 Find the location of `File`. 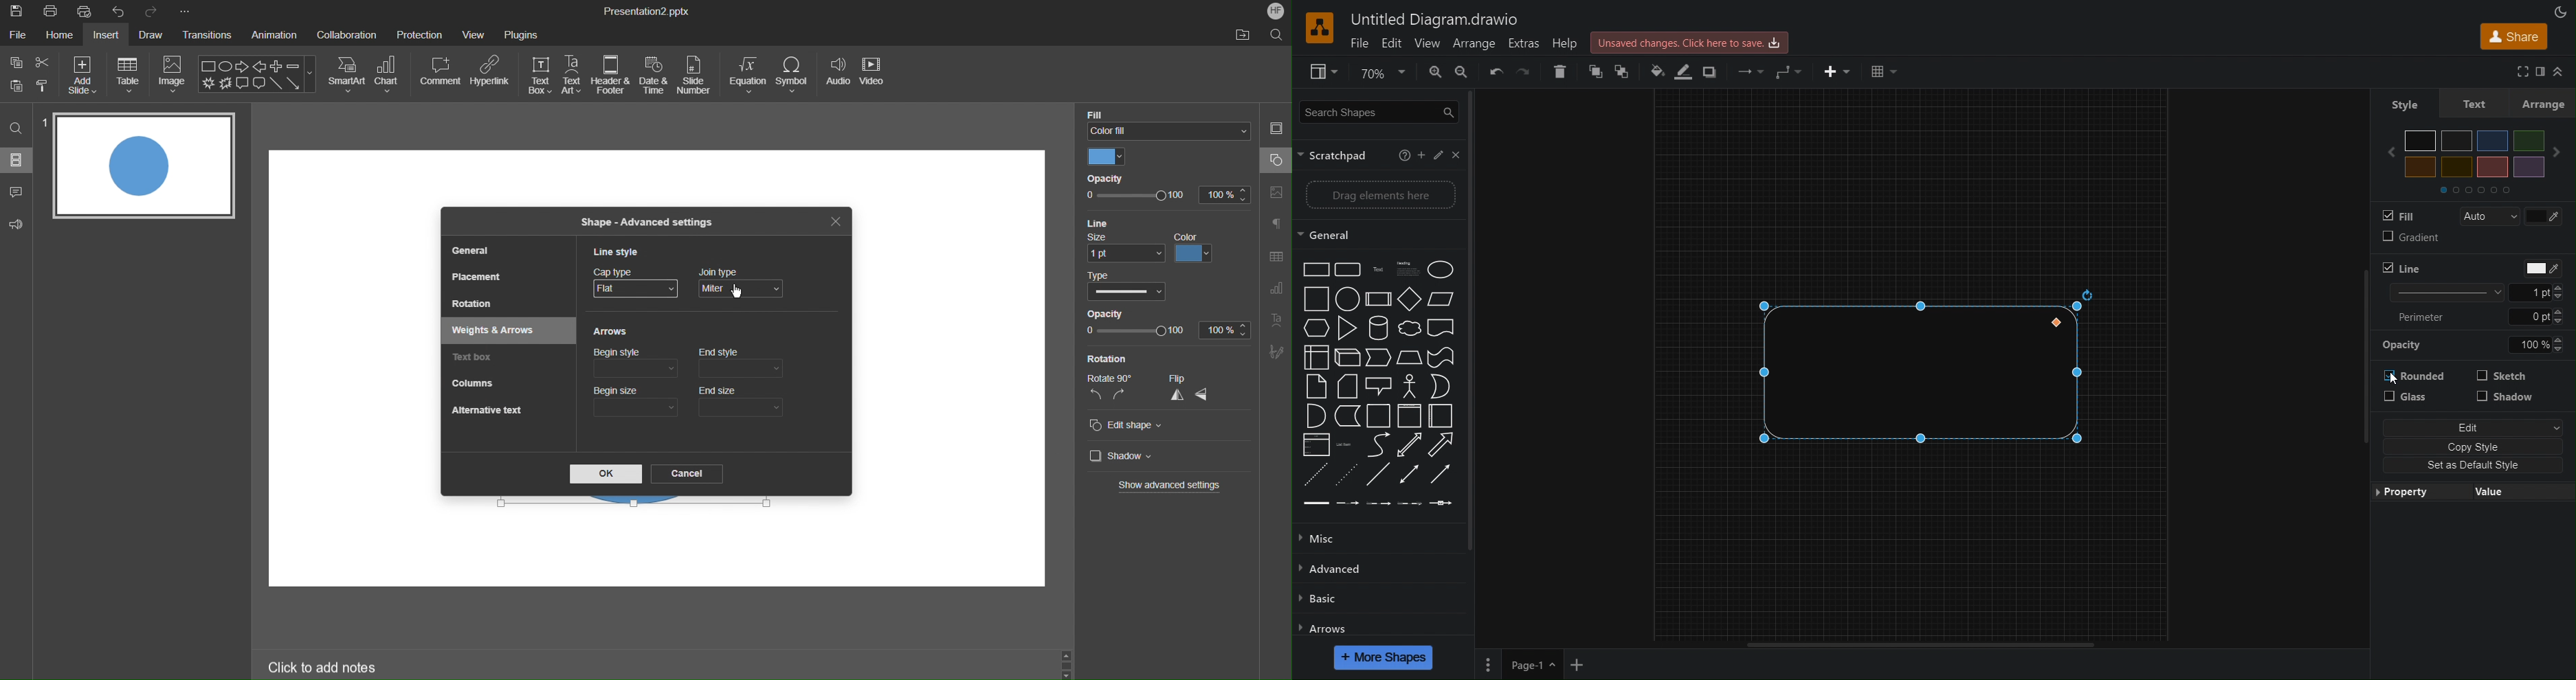

File is located at coordinates (17, 36).